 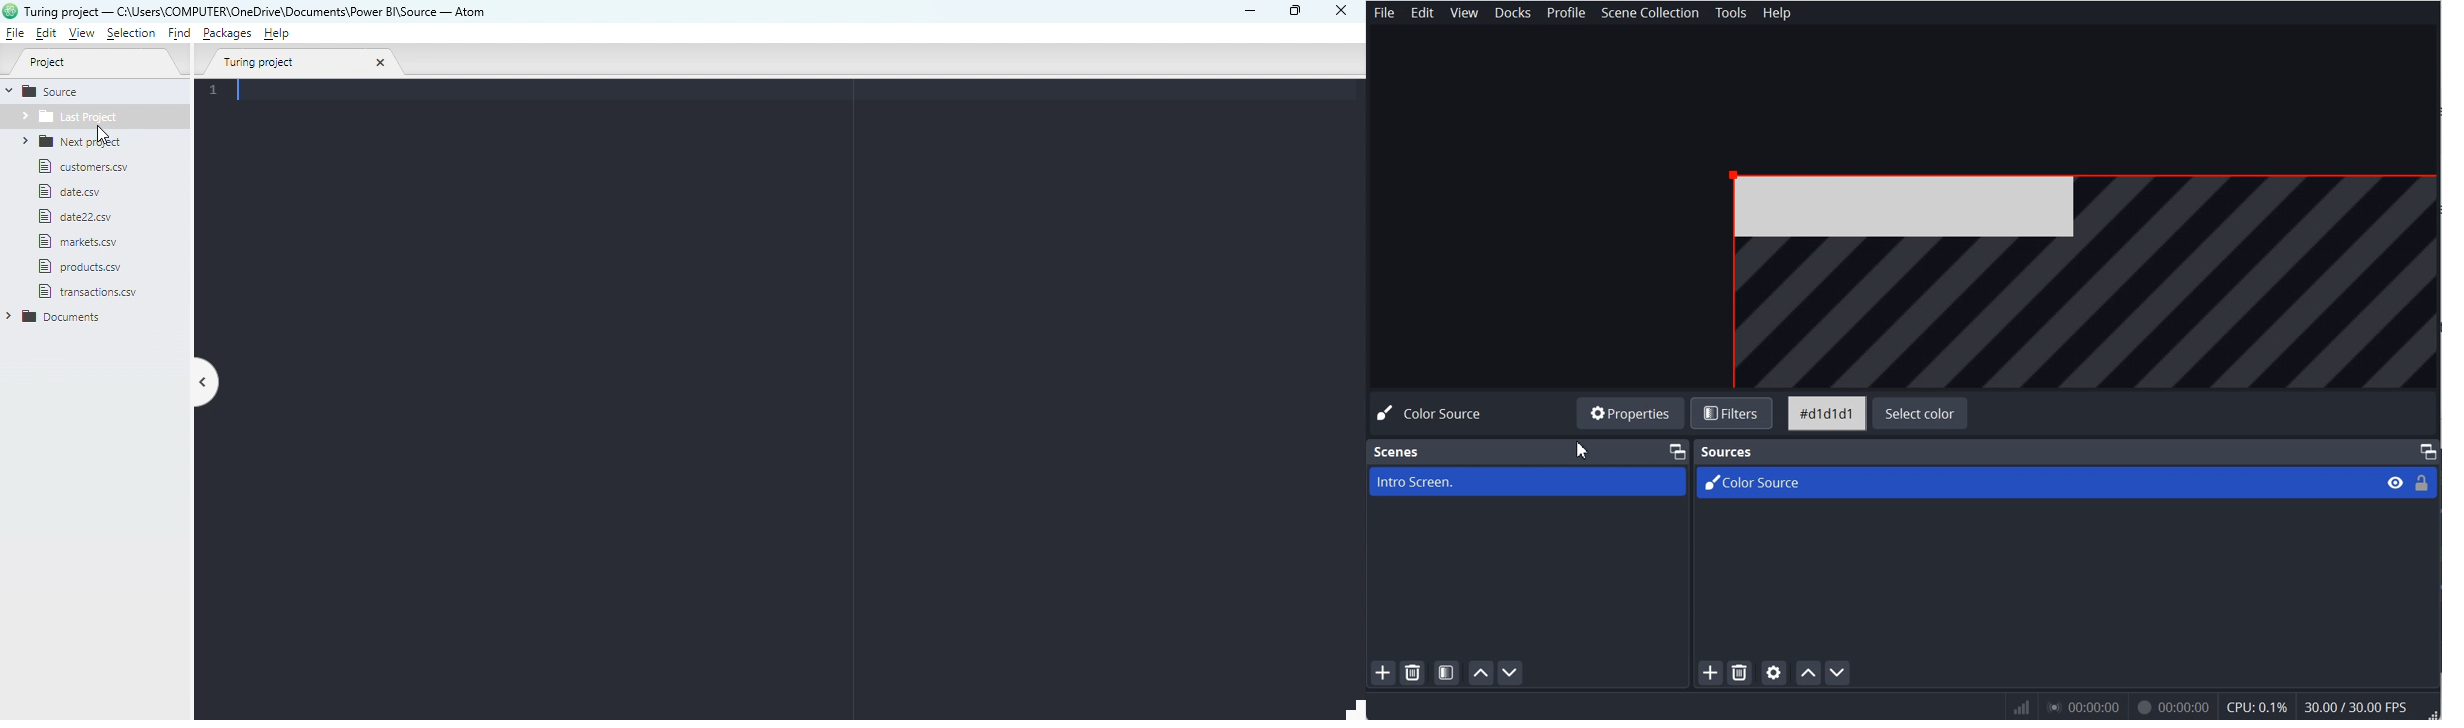 I want to click on Move Scene Down, so click(x=1512, y=673).